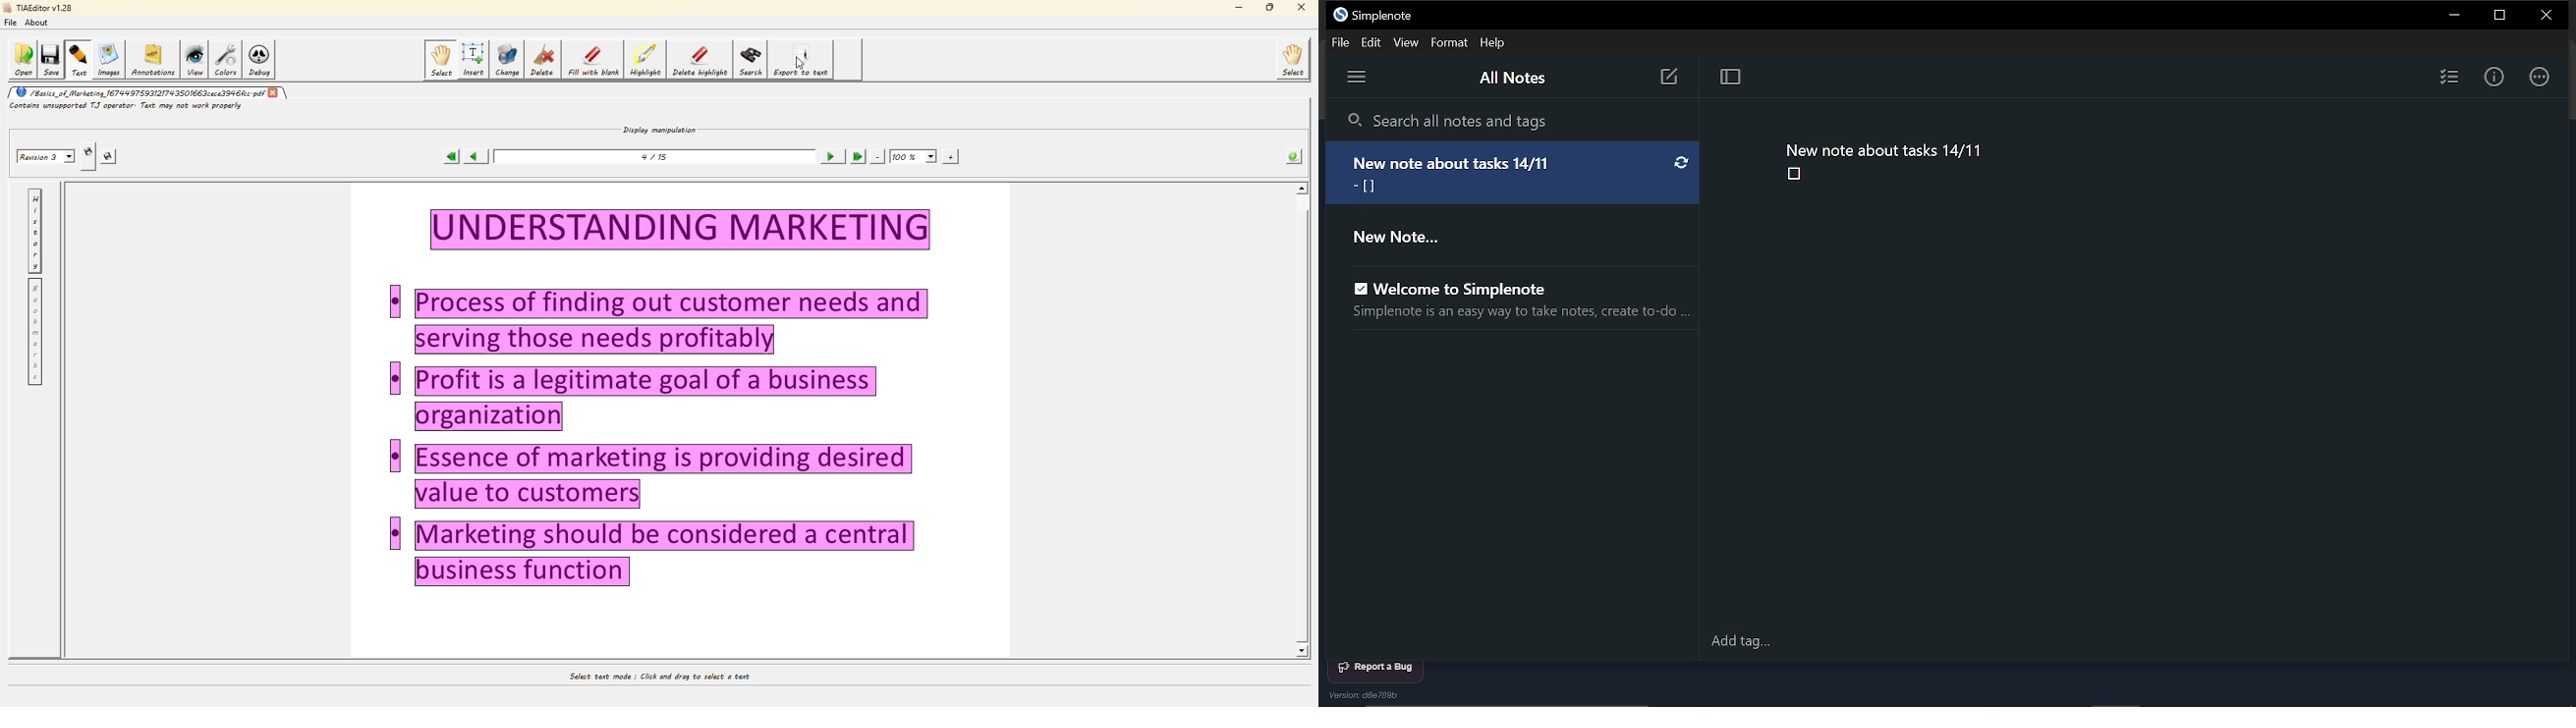 Image resolution: width=2576 pixels, height=728 pixels. I want to click on Help, so click(1495, 43).